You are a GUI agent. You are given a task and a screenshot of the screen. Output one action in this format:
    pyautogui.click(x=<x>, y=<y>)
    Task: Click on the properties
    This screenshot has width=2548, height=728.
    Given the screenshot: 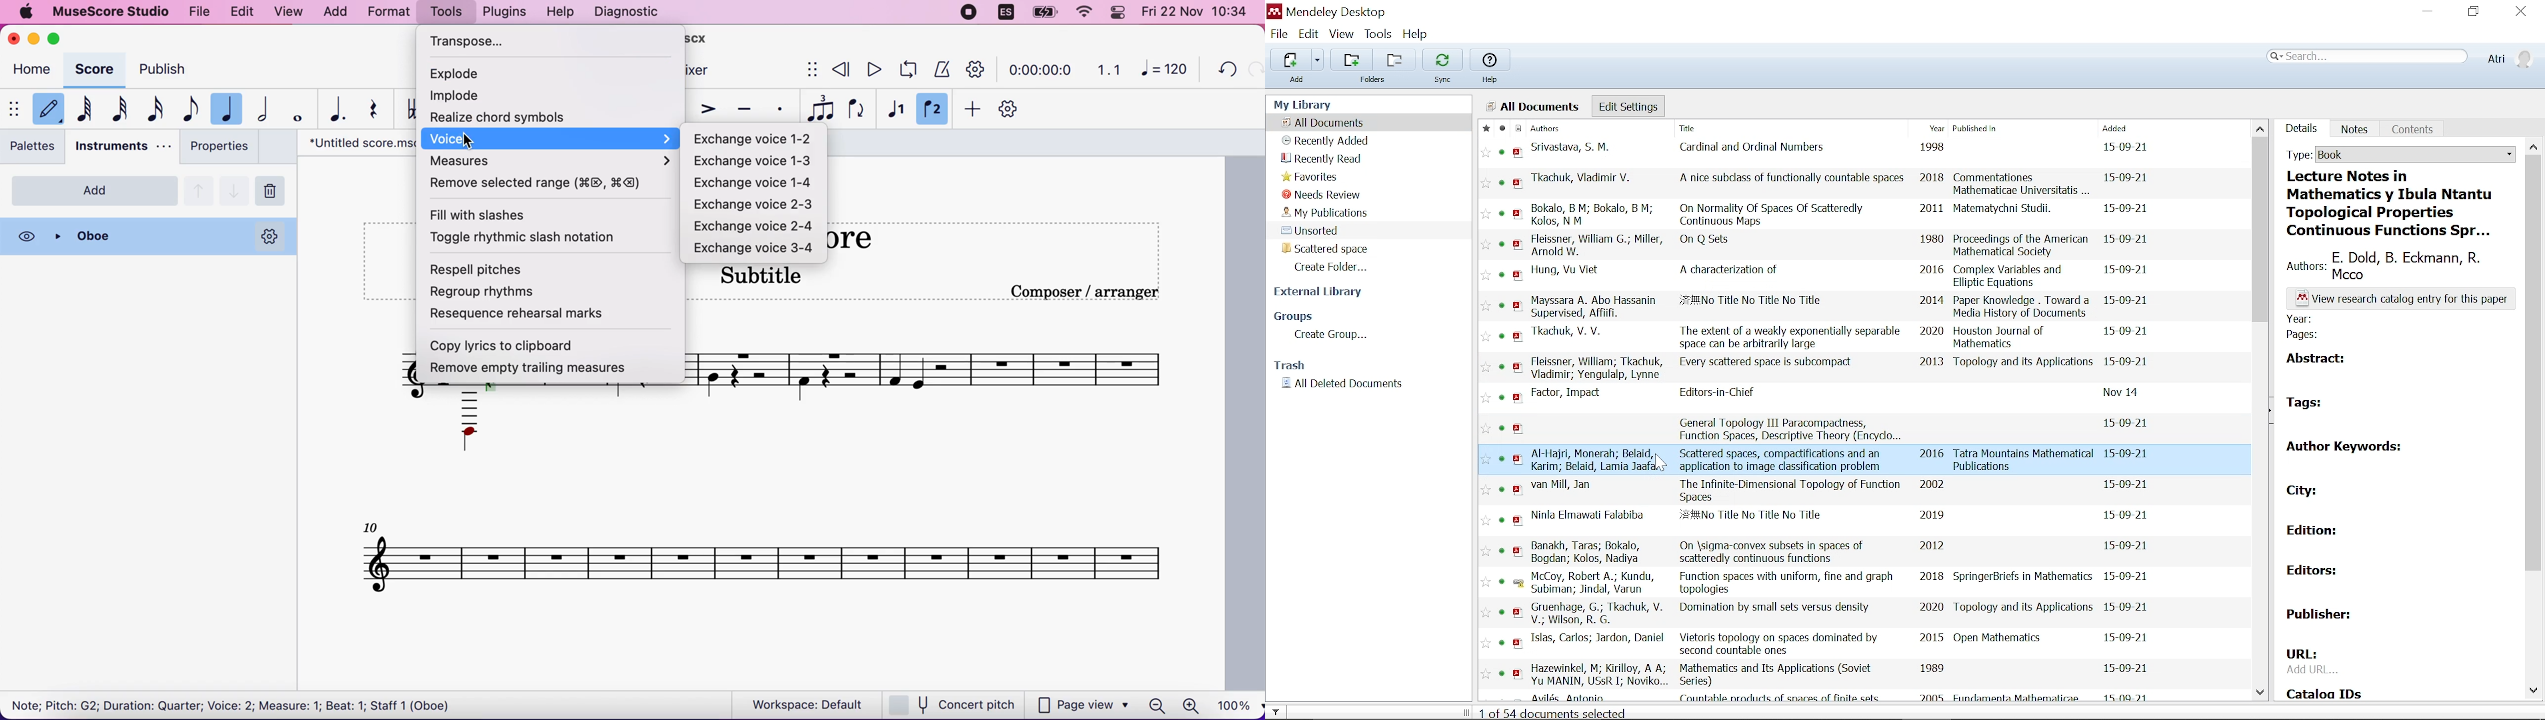 What is the action you would take?
    pyautogui.click(x=223, y=148)
    